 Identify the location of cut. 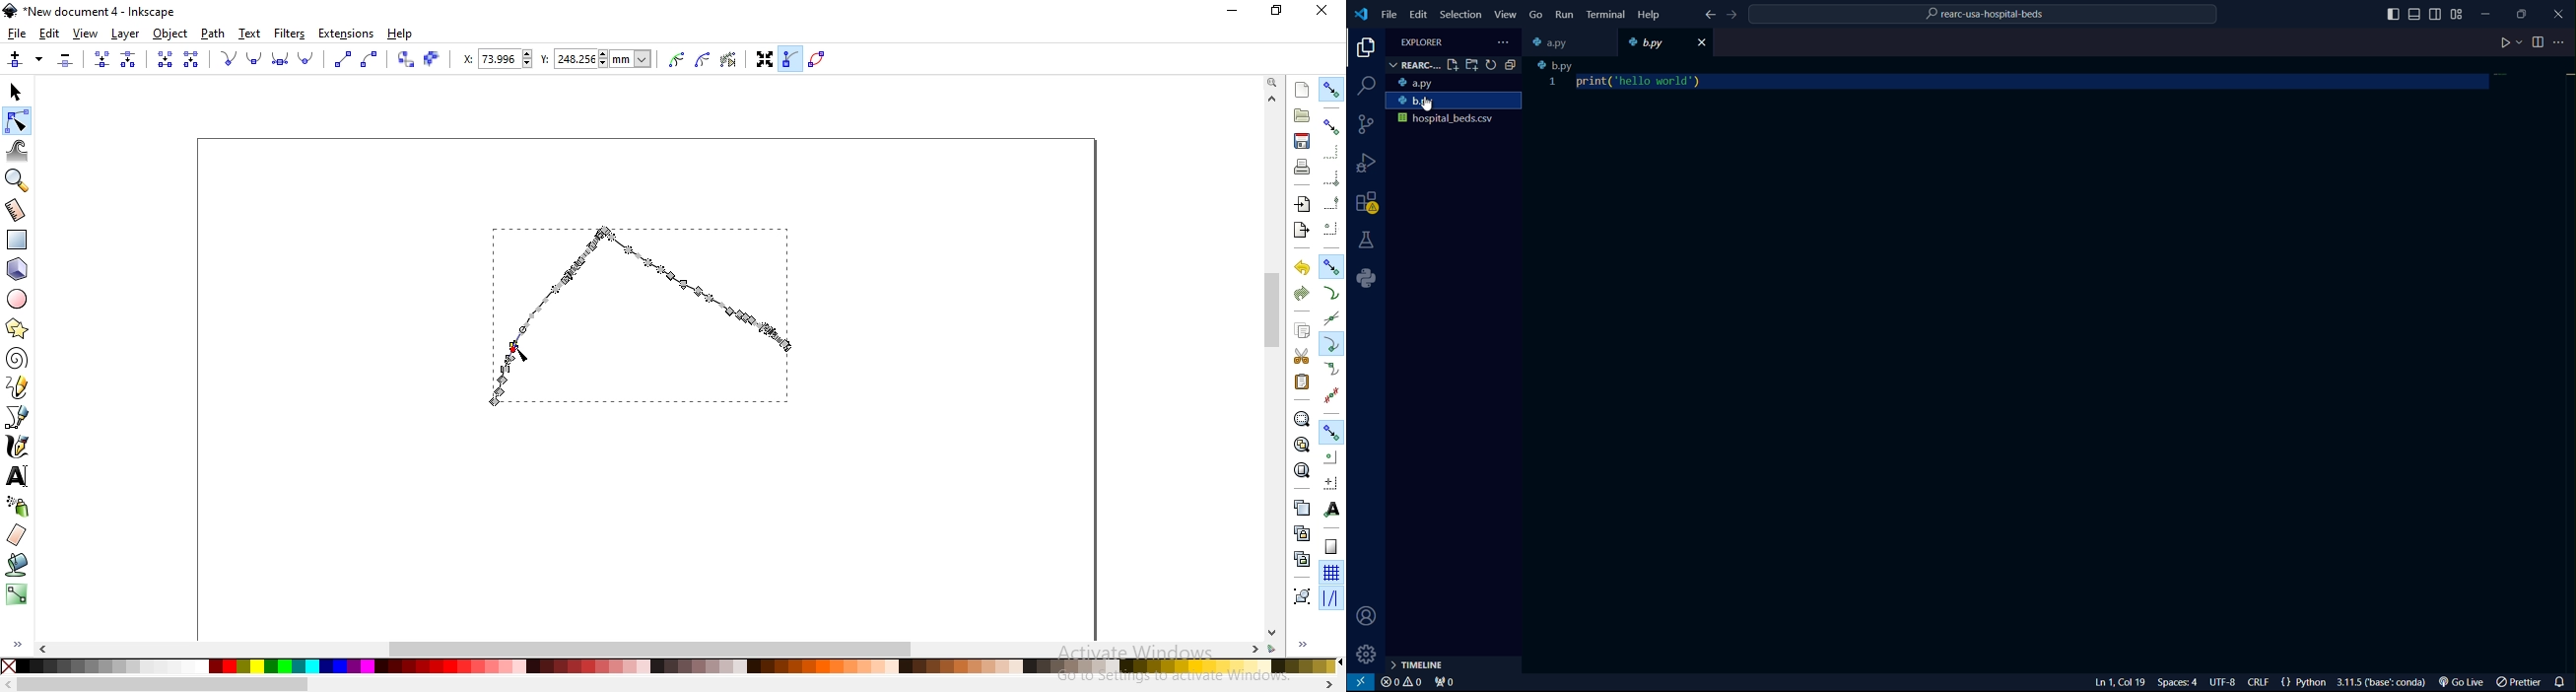
(1301, 357).